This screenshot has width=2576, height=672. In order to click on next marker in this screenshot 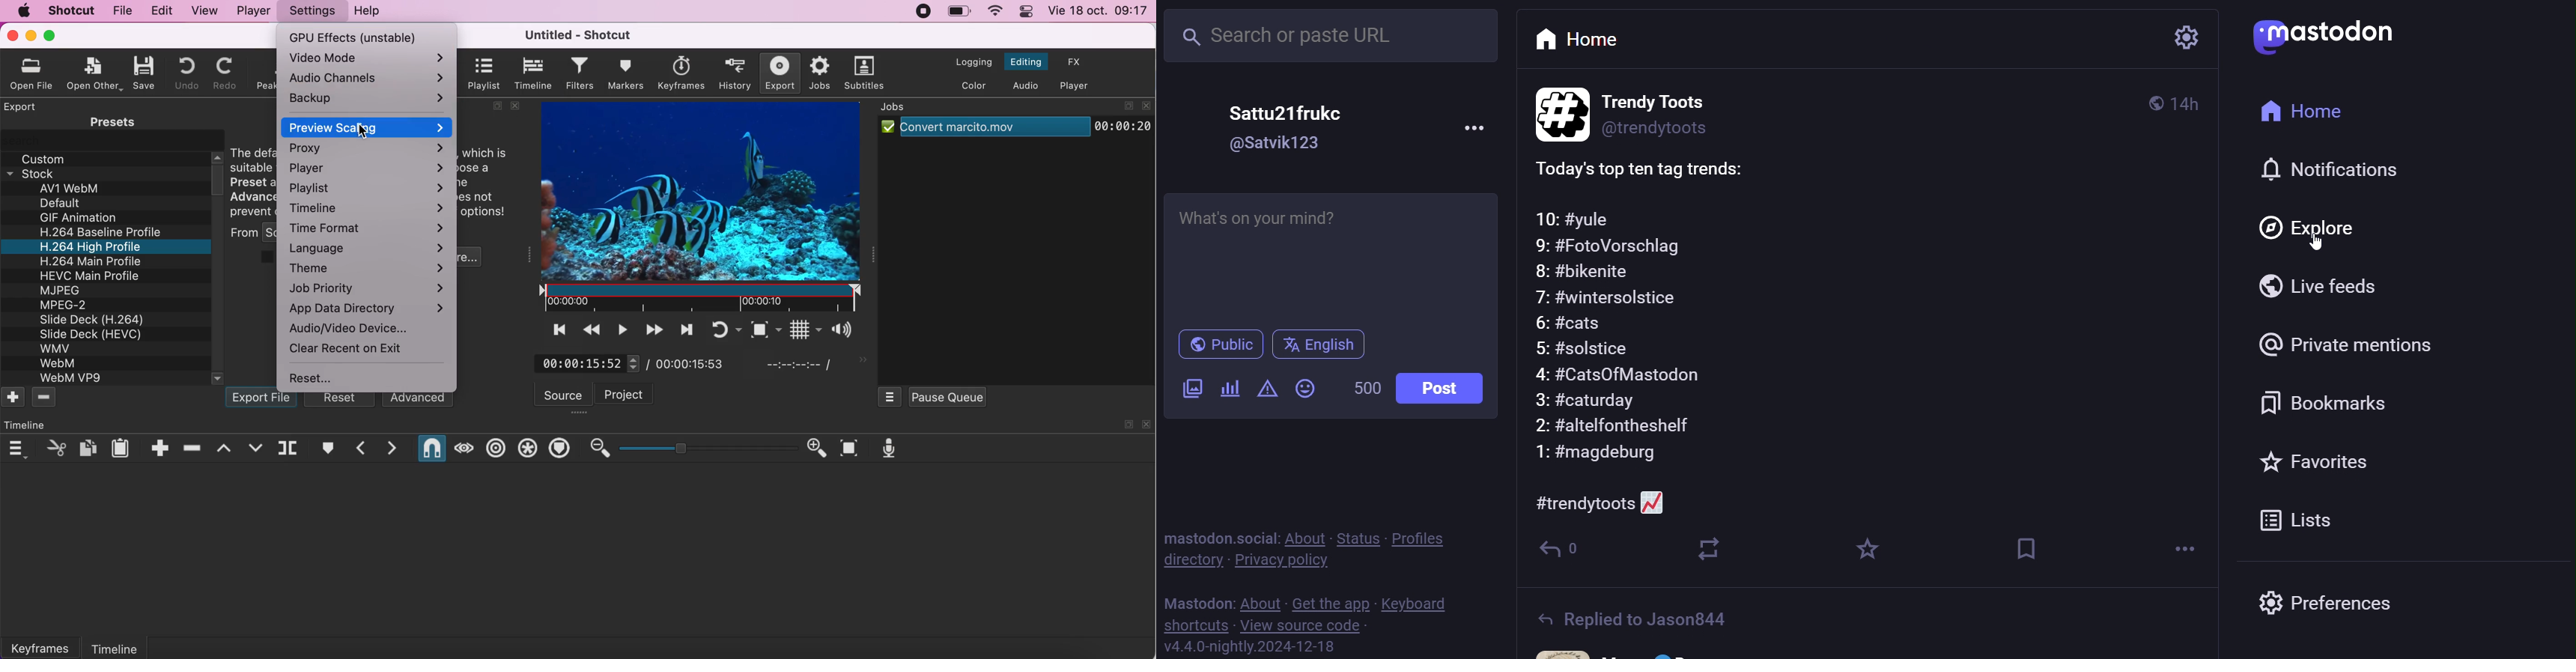, I will do `click(393, 448)`.